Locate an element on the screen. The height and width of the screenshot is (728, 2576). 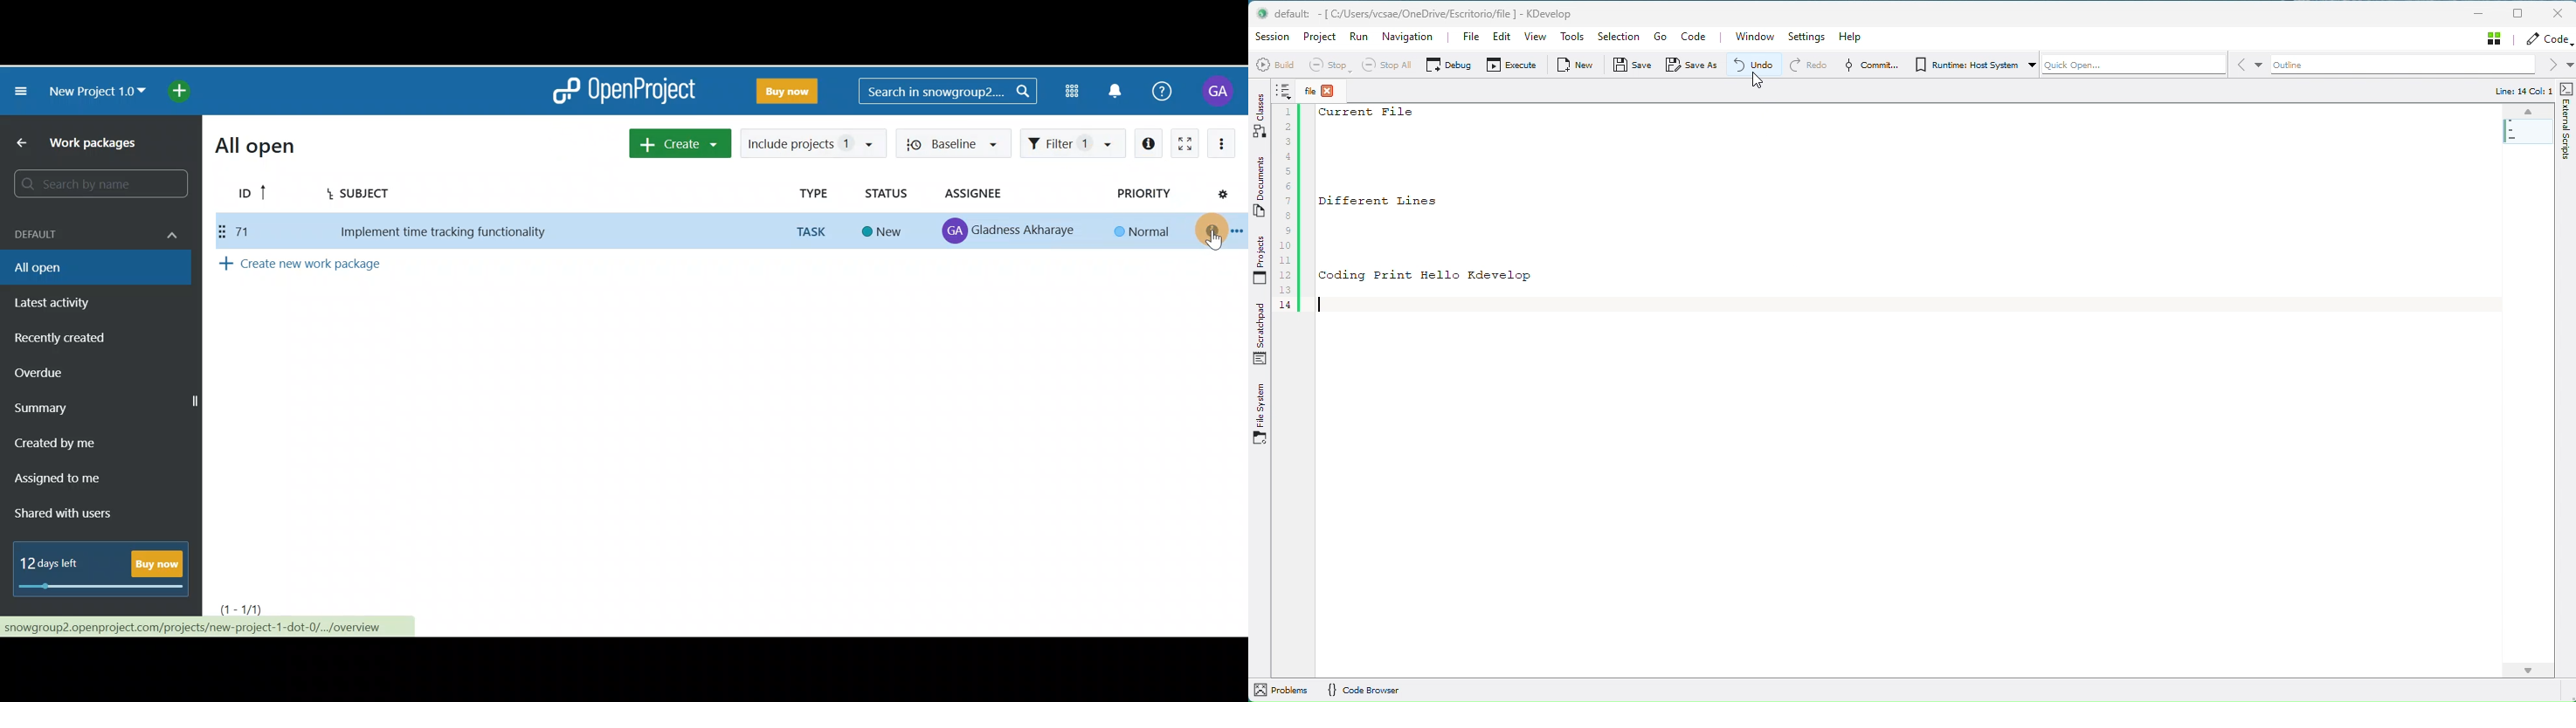
Summary is located at coordinates (54, 407).